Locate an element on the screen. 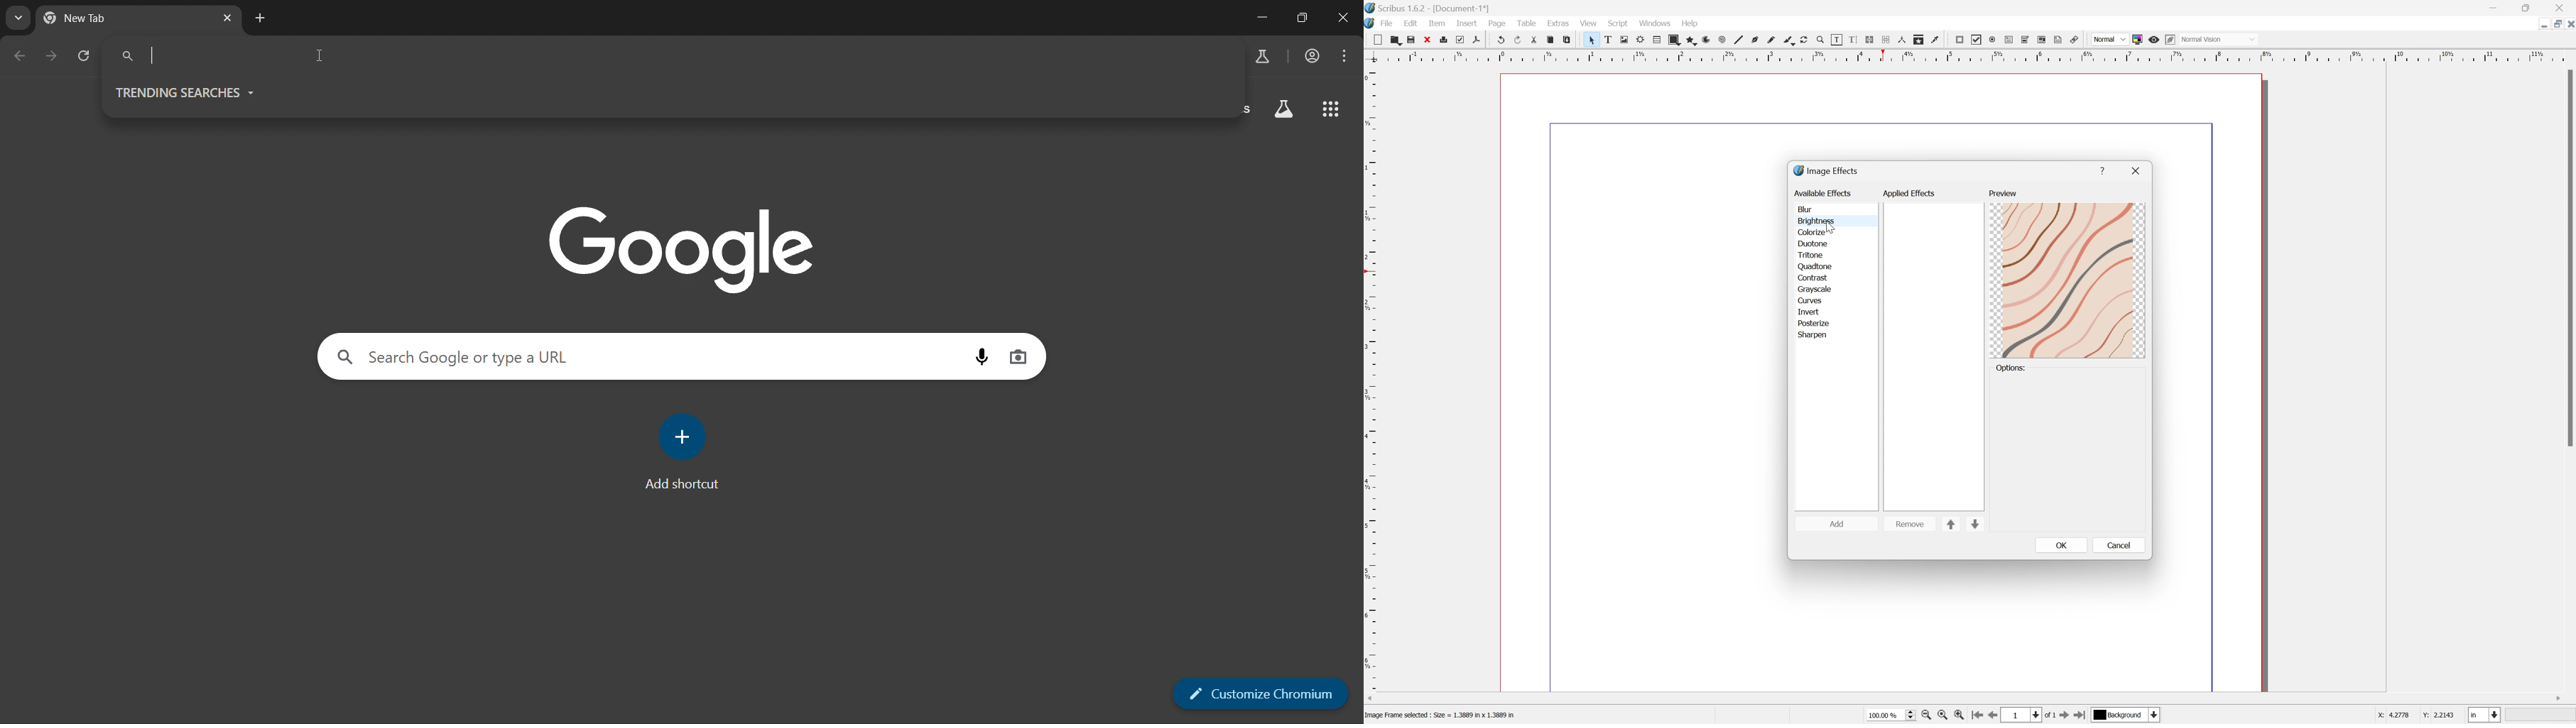  Restore Down is located at coordinates (2543, 27).